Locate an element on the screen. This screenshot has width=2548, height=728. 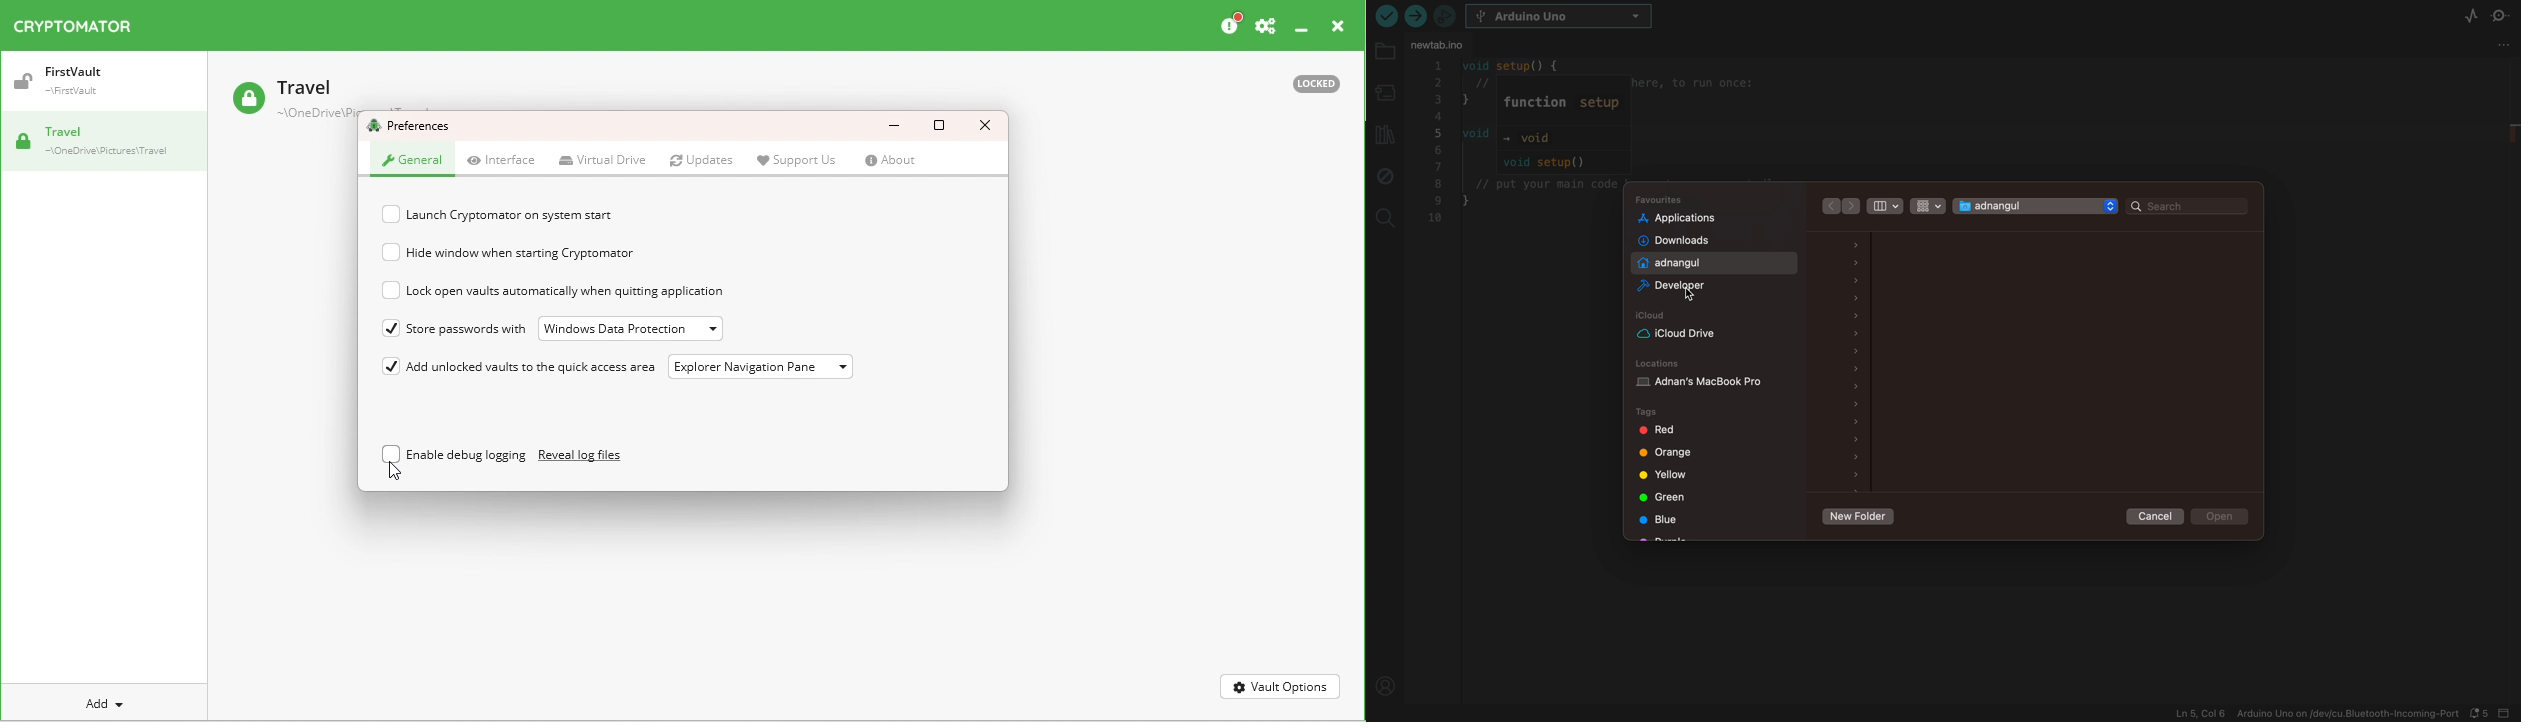
Locked is located at coordinates (1317, 86).